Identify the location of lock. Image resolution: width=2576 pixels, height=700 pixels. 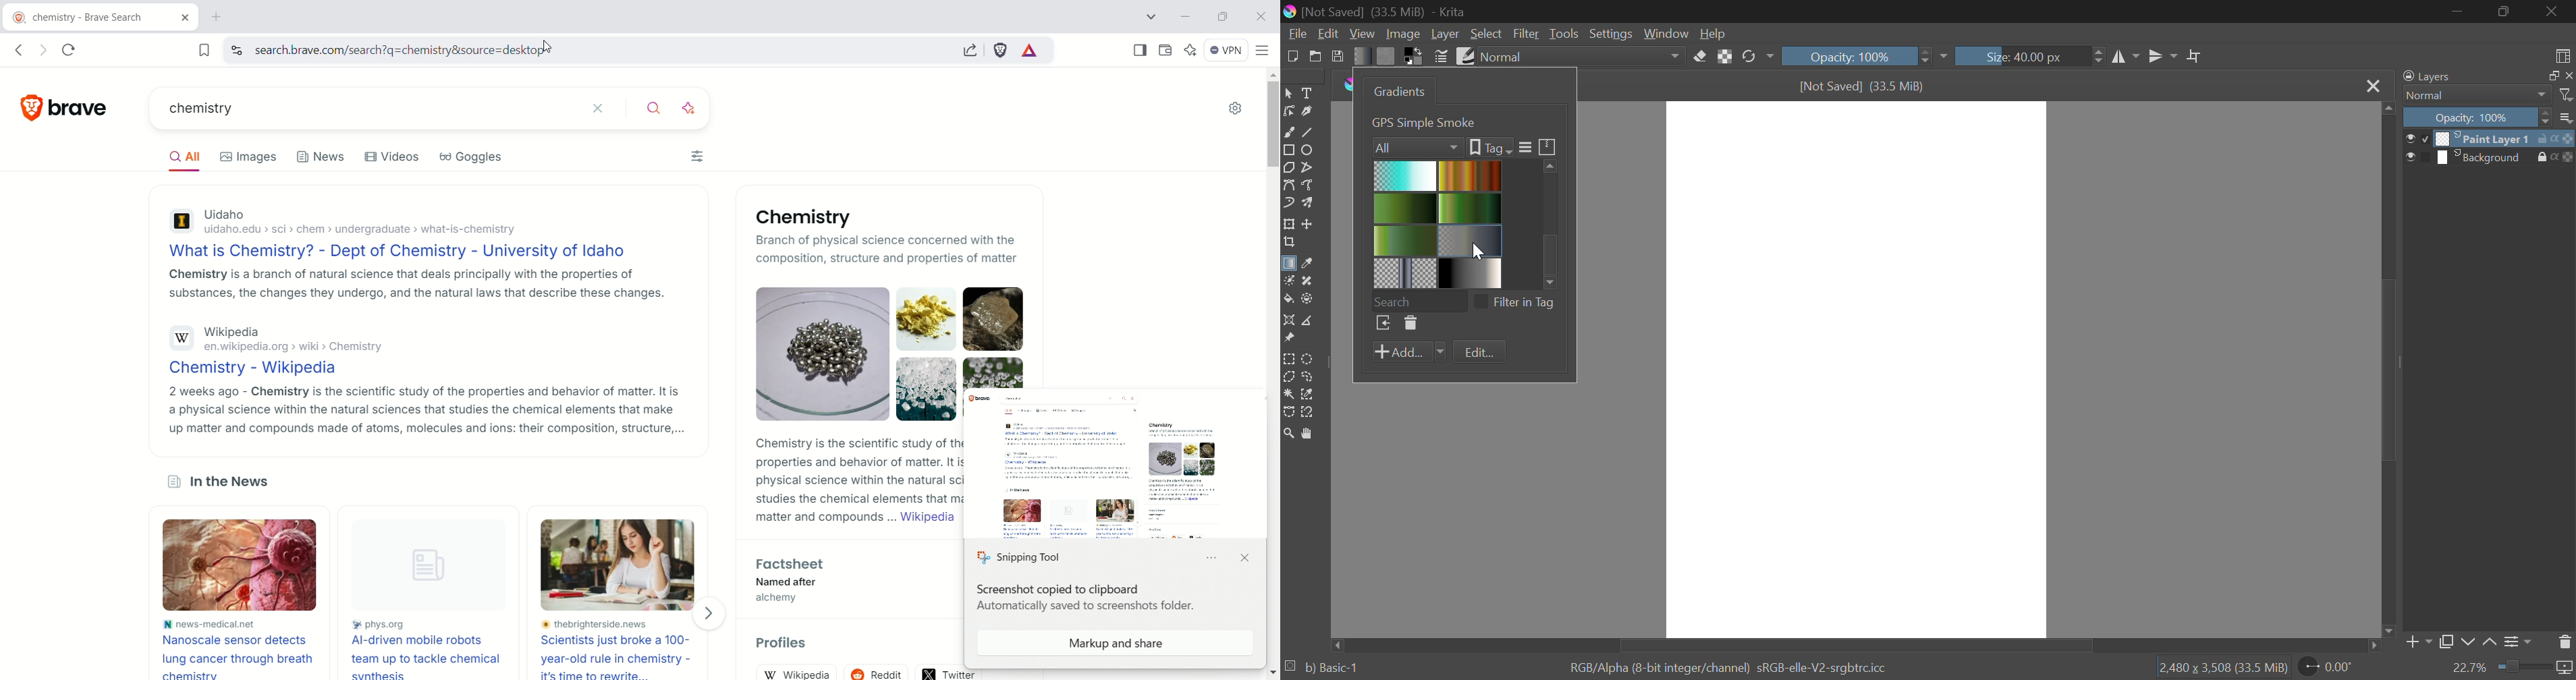
(2545, 157).